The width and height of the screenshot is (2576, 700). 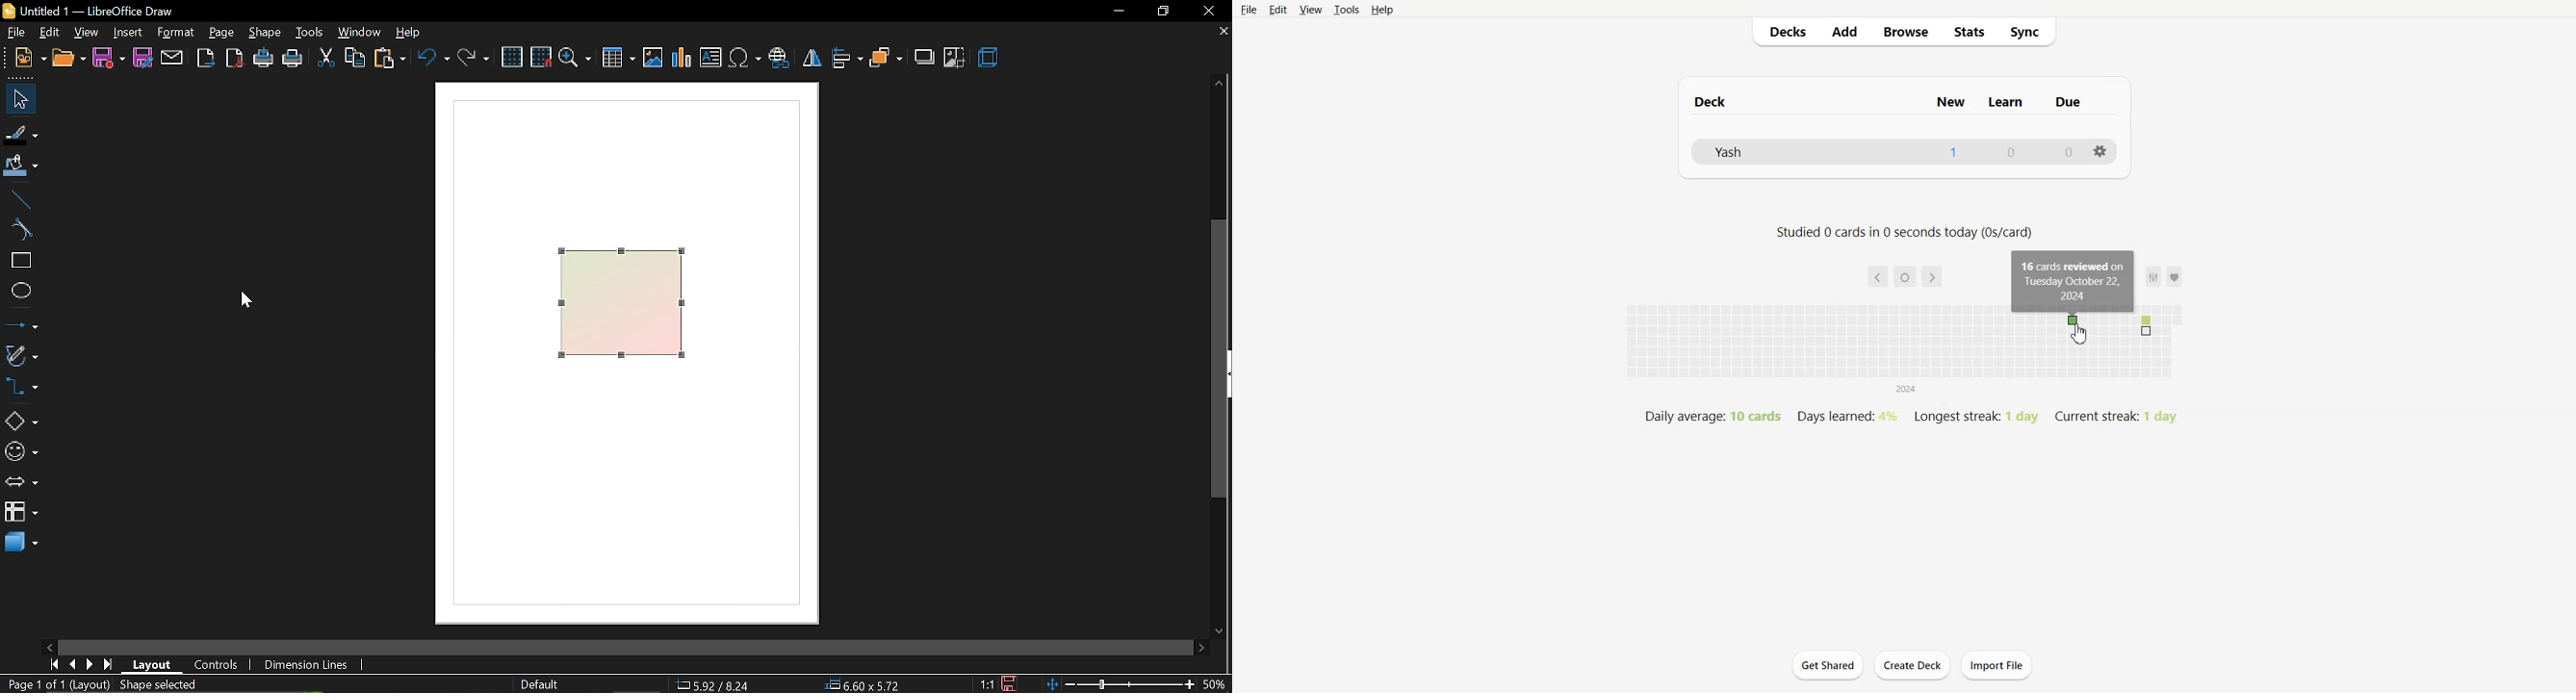 I want to click on current streak: 1 day, so click(x=2114, y=417).